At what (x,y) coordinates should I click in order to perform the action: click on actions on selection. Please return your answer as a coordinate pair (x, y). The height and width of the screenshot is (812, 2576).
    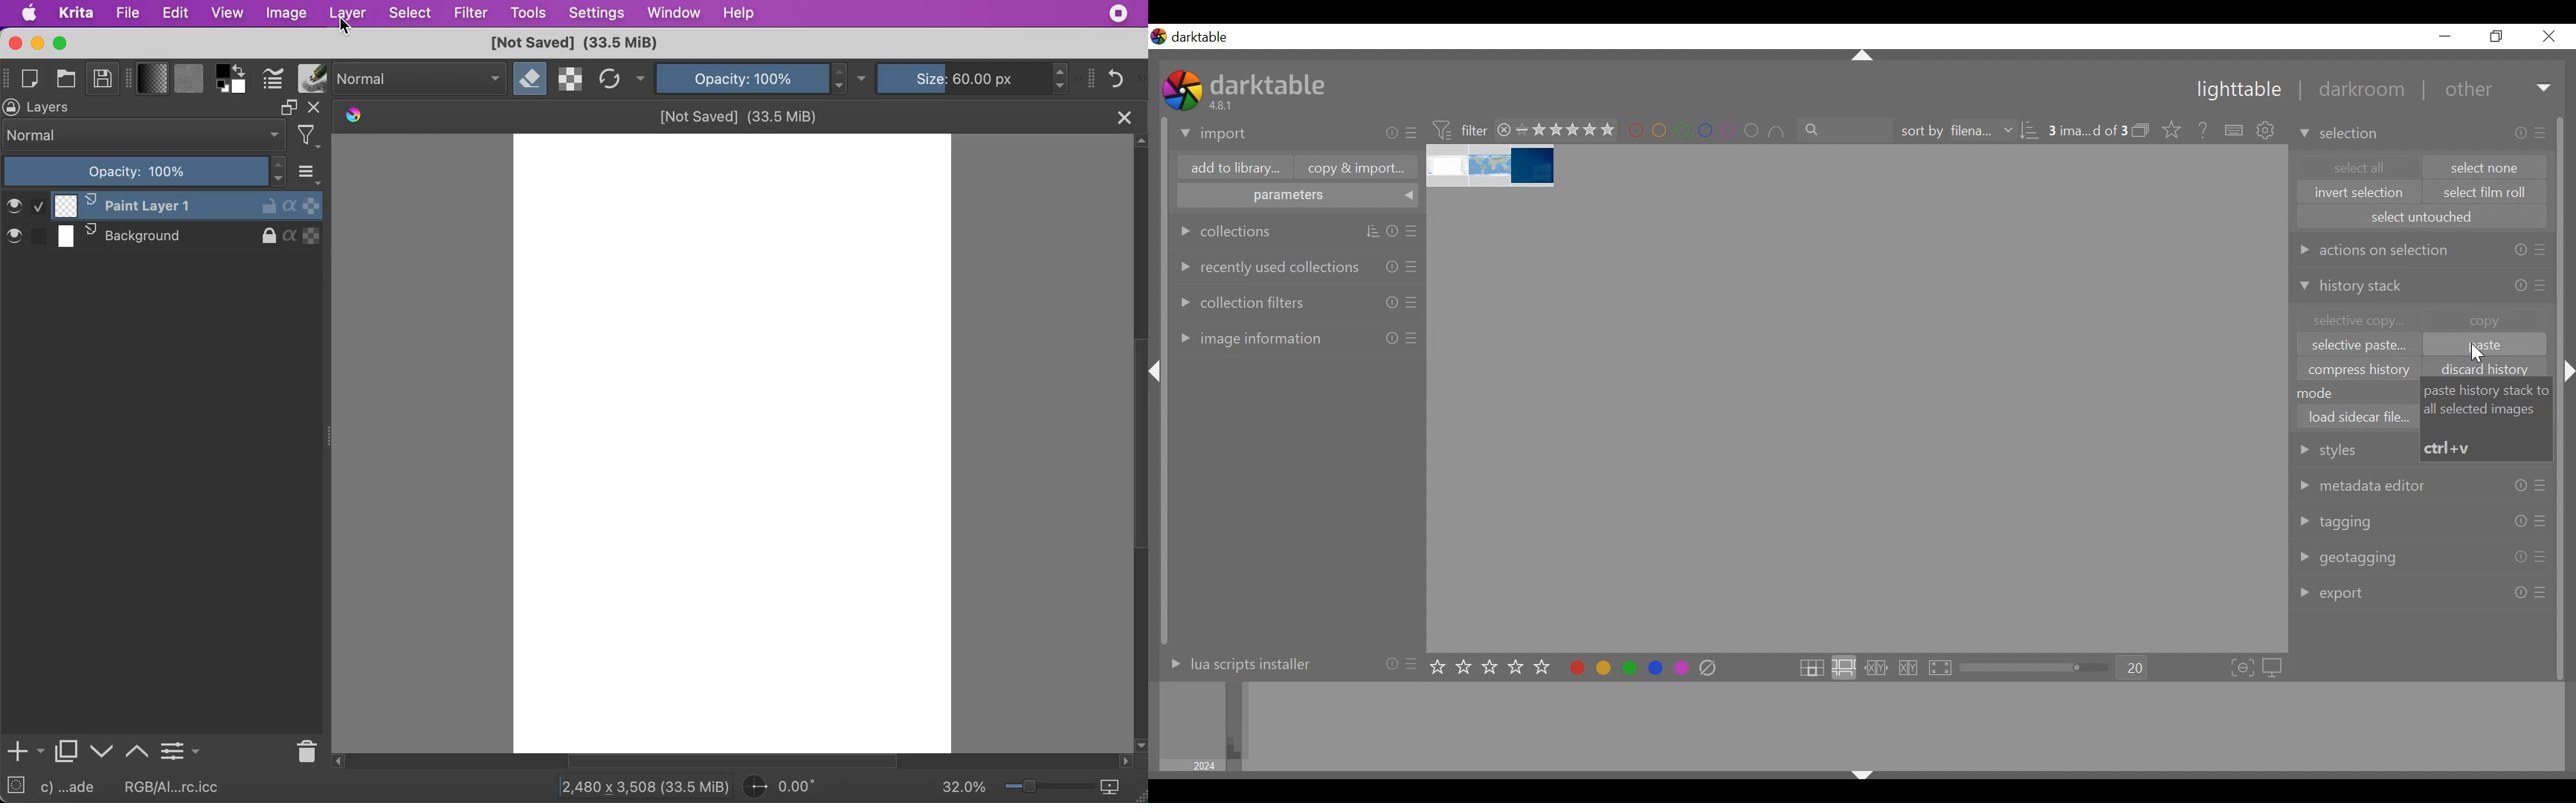
    Looking at the image, I should click on (2373, 249).